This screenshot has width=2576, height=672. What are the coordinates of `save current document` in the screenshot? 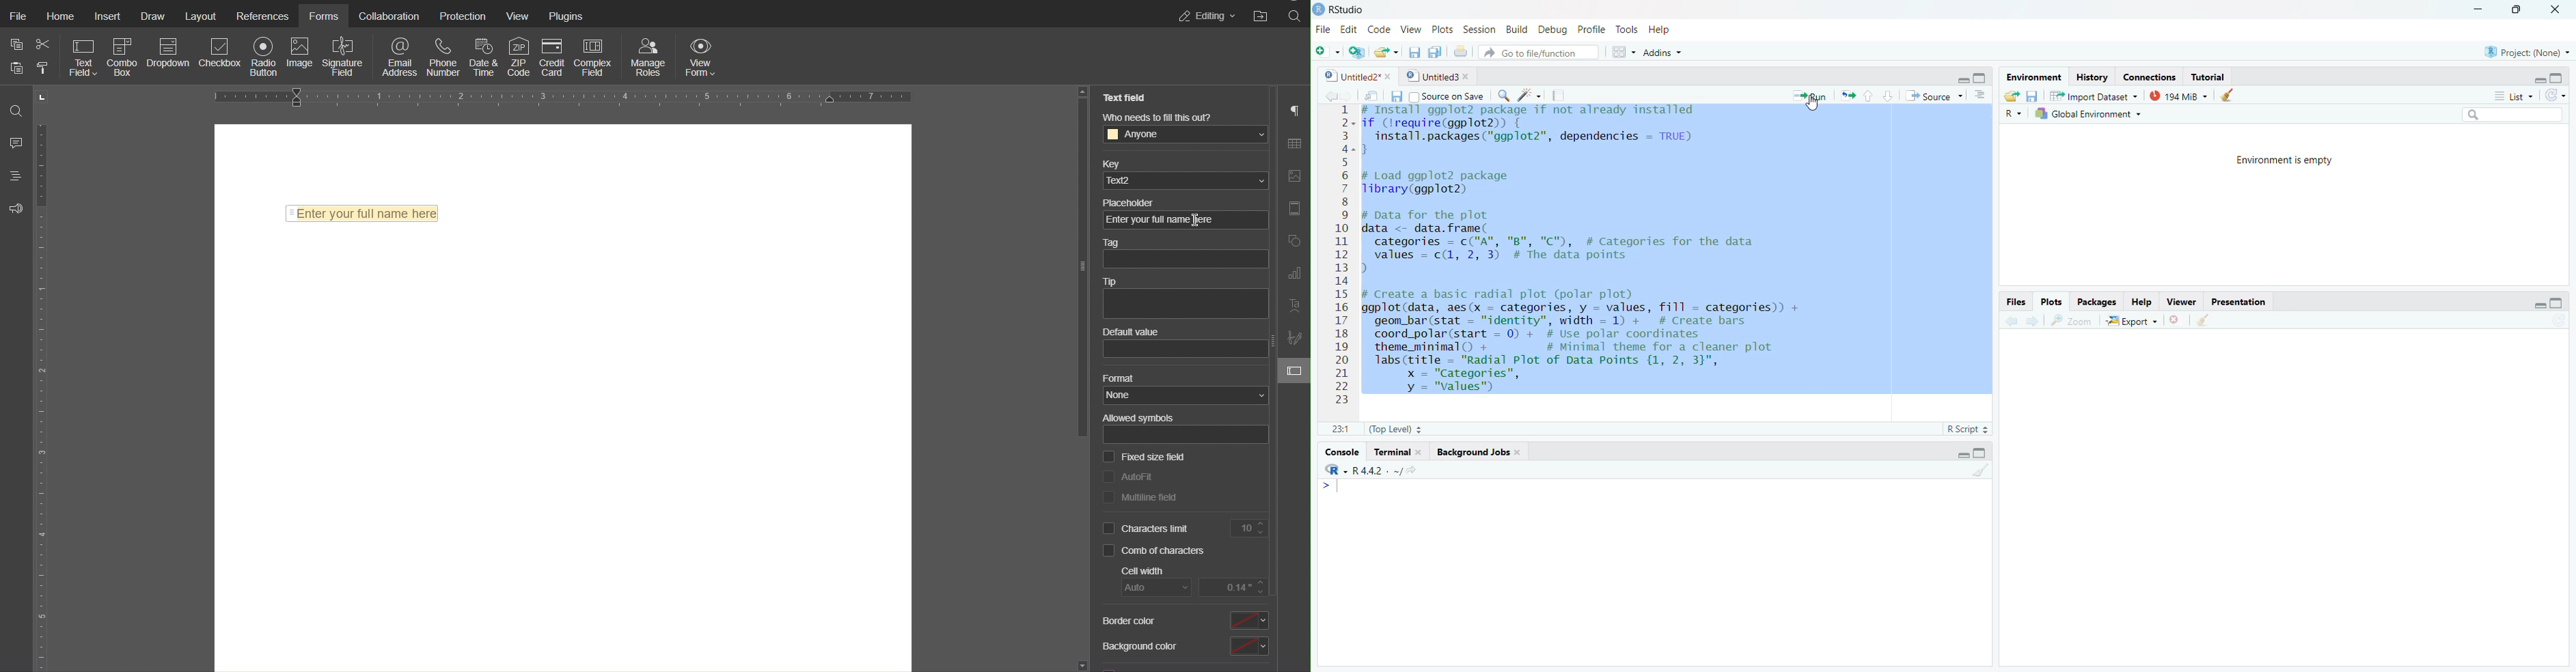 It's located at (1415, 52).